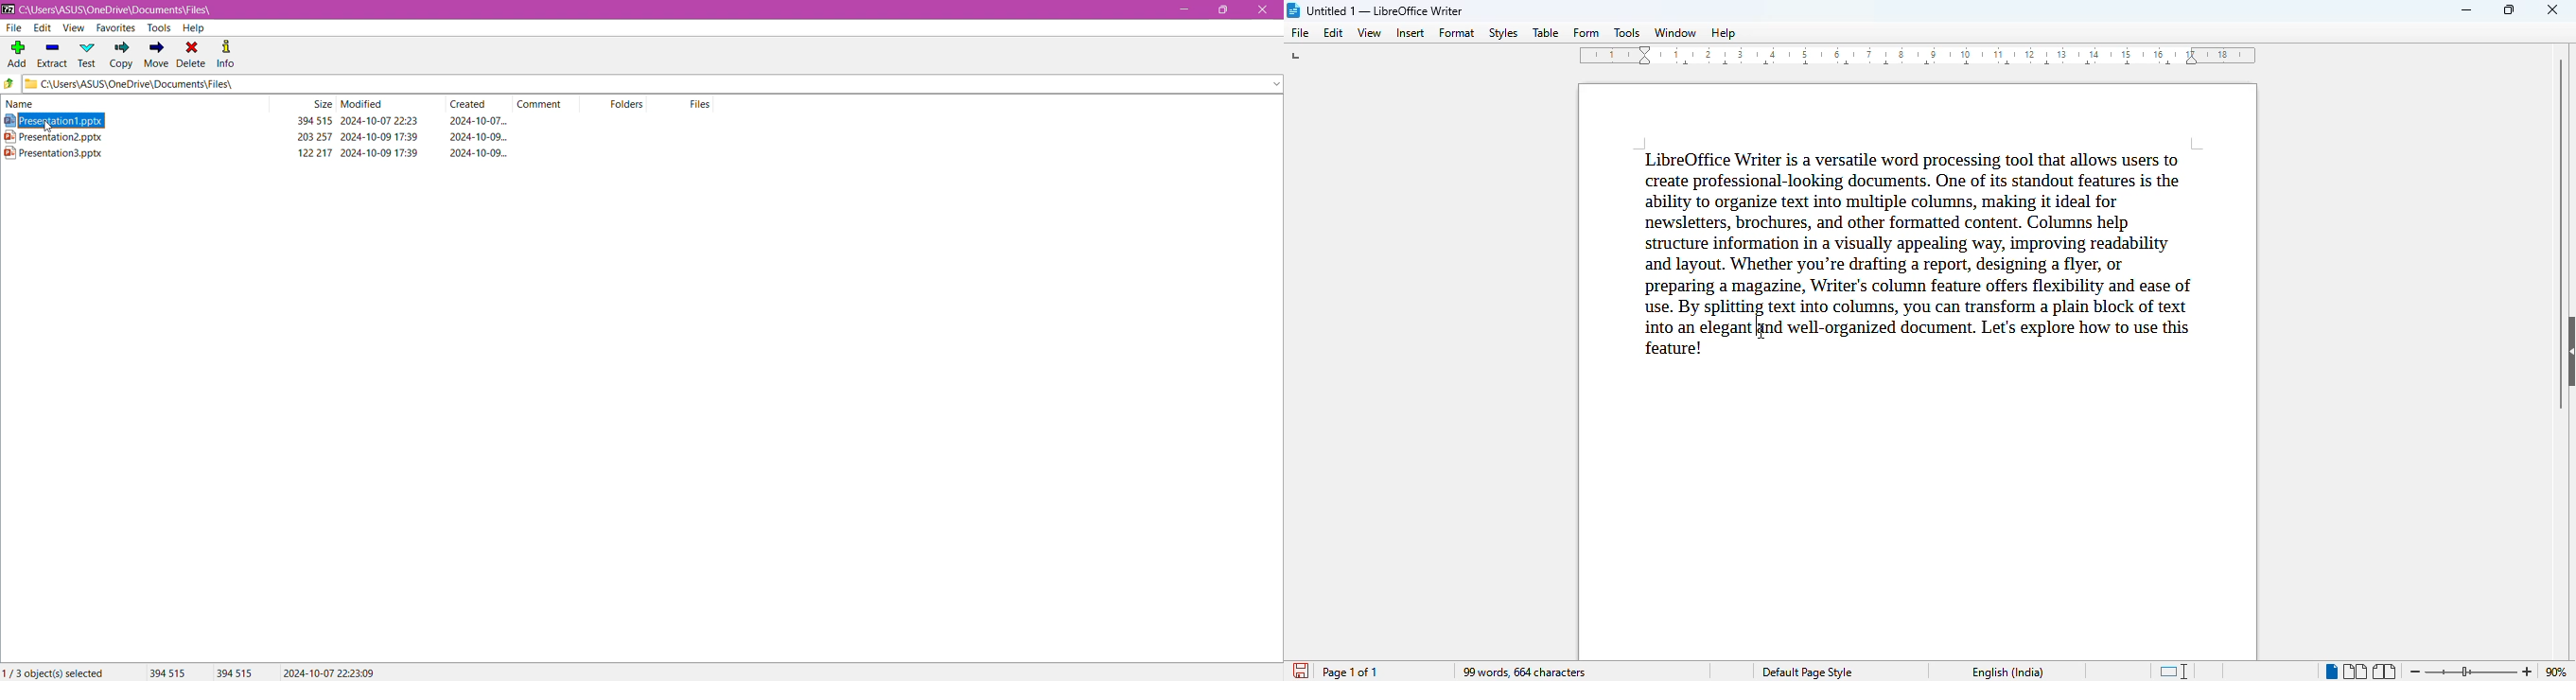 The height and width of the screenshot is (700, 2576). I want to click on show, so click(2567, 350).